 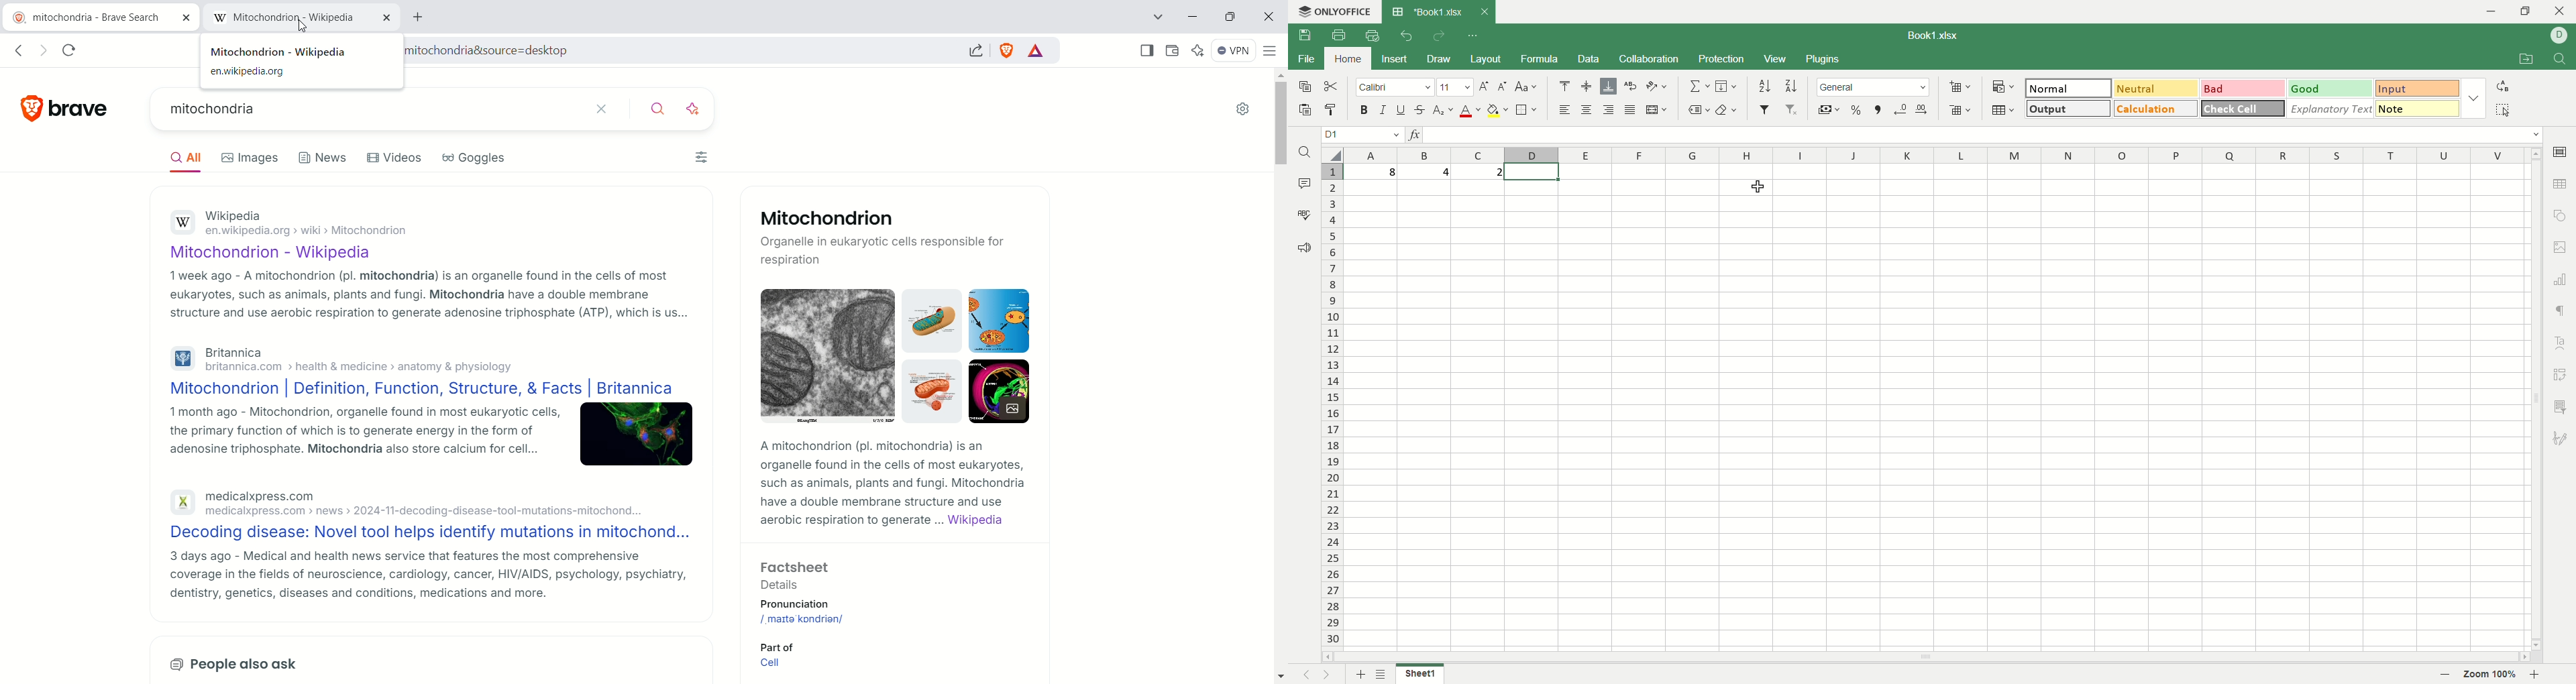 What do you see at coordinates (1766, 86) in the screenshot?
I see `sort ascending` at bounding box center [1766, 86].